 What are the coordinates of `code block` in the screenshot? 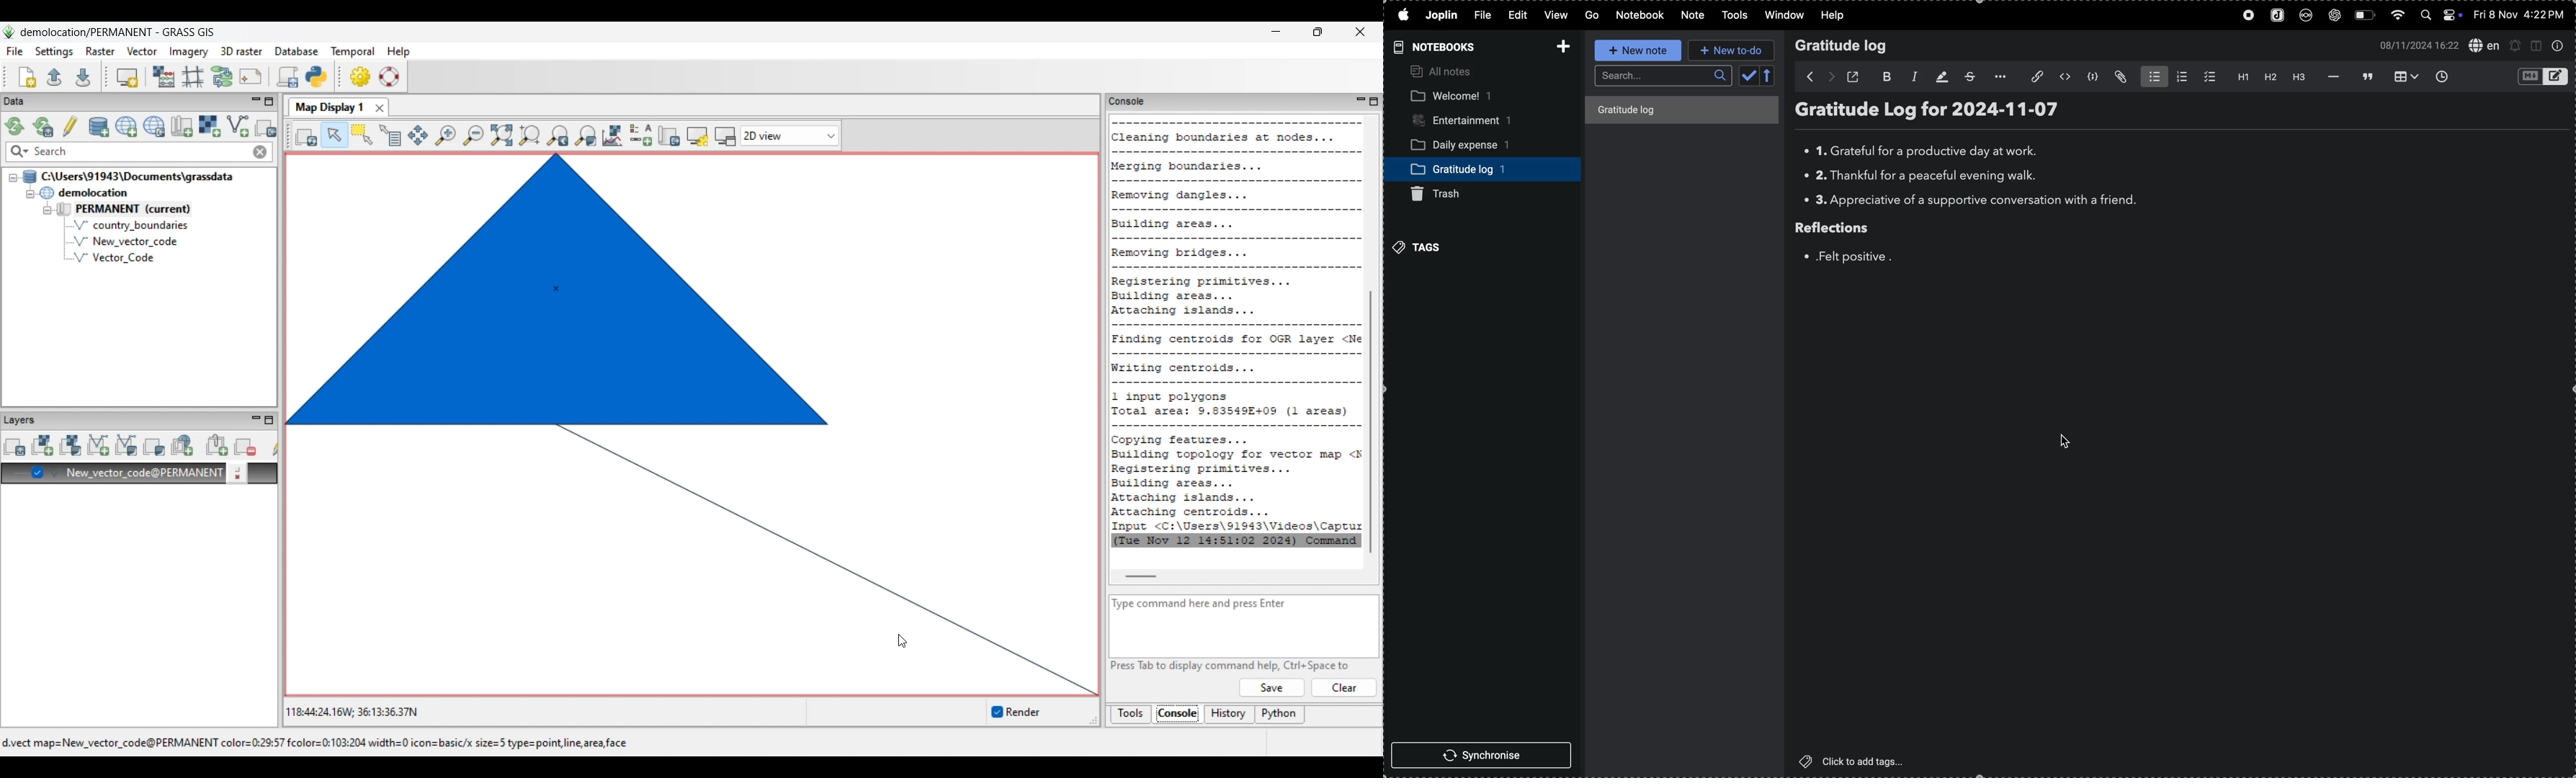 It's located at (2094, 76).